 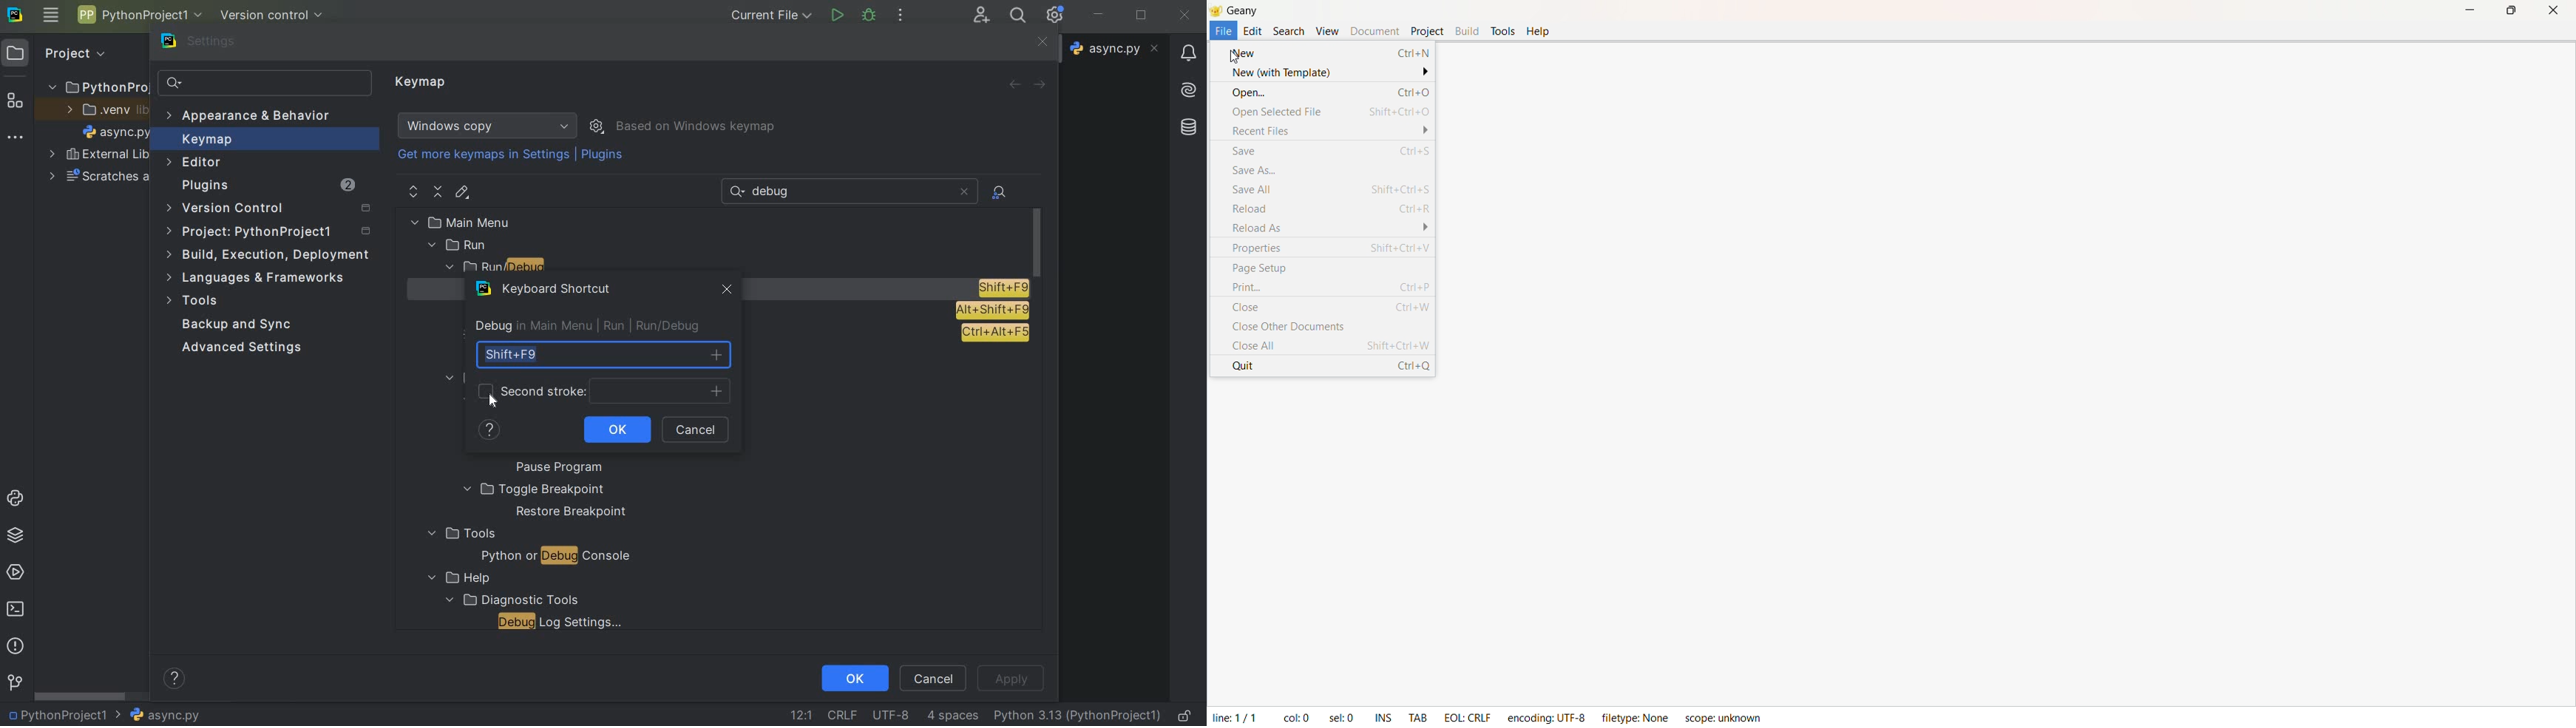 What do you see at coordinates (603, 355) in the screenshot?
I see `shift+F9` at bounding box center [603, 355].